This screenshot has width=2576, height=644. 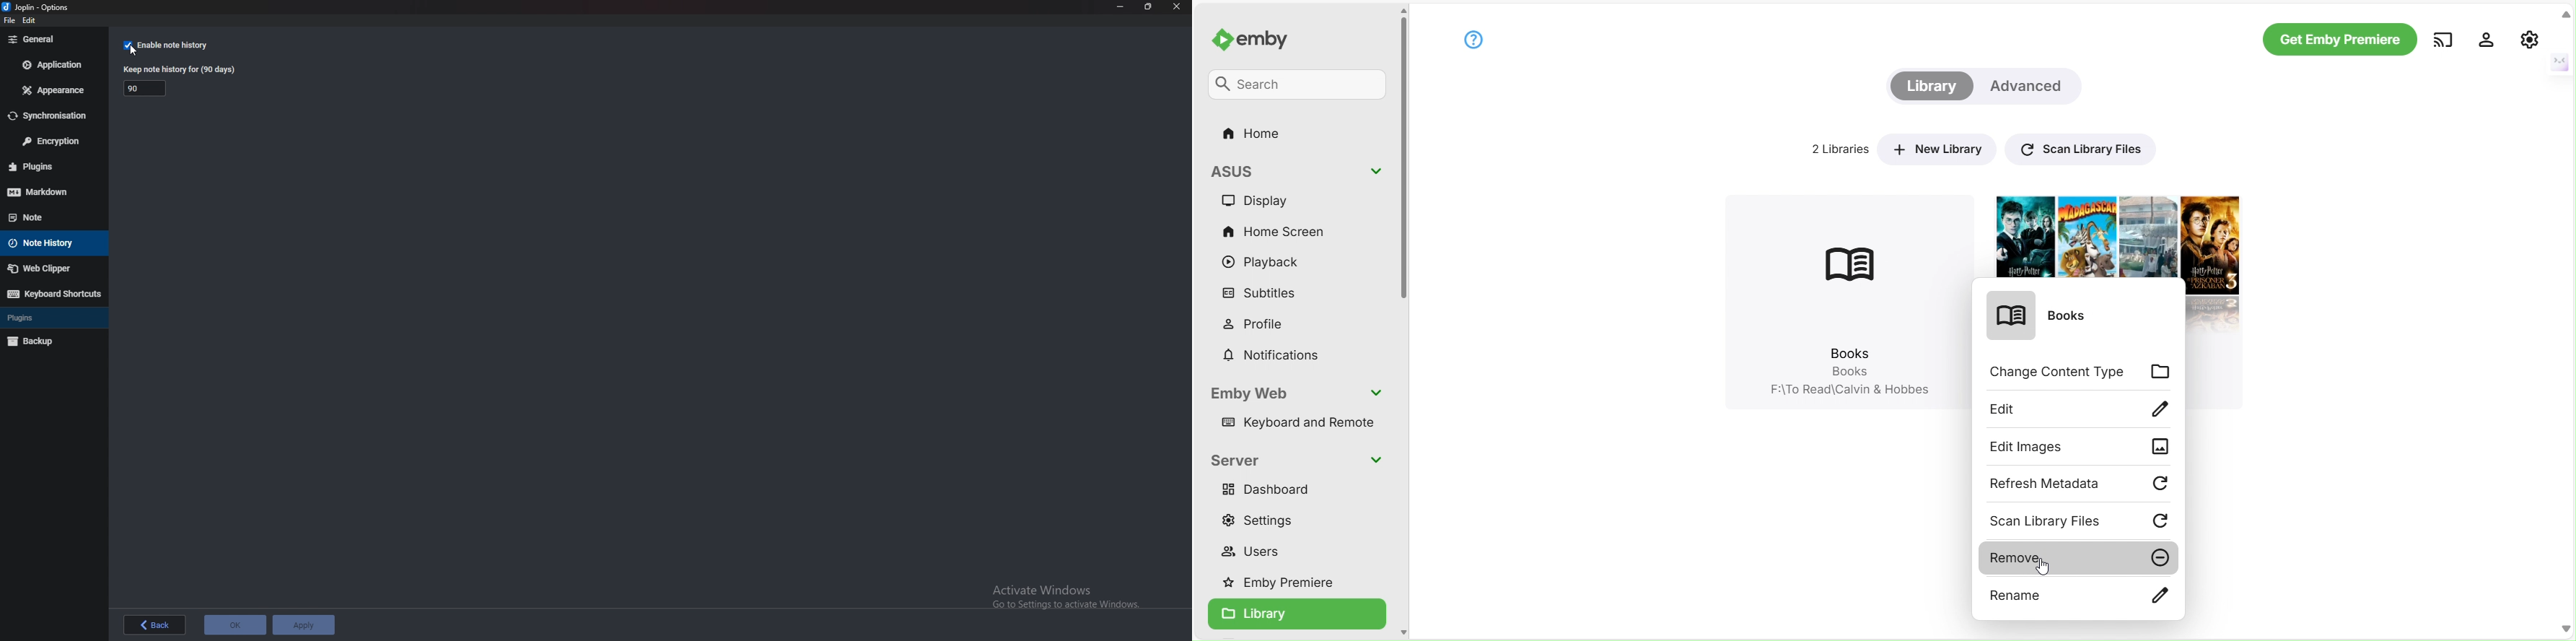 I want to click on Keep note history for, so click(x=147, y=88).